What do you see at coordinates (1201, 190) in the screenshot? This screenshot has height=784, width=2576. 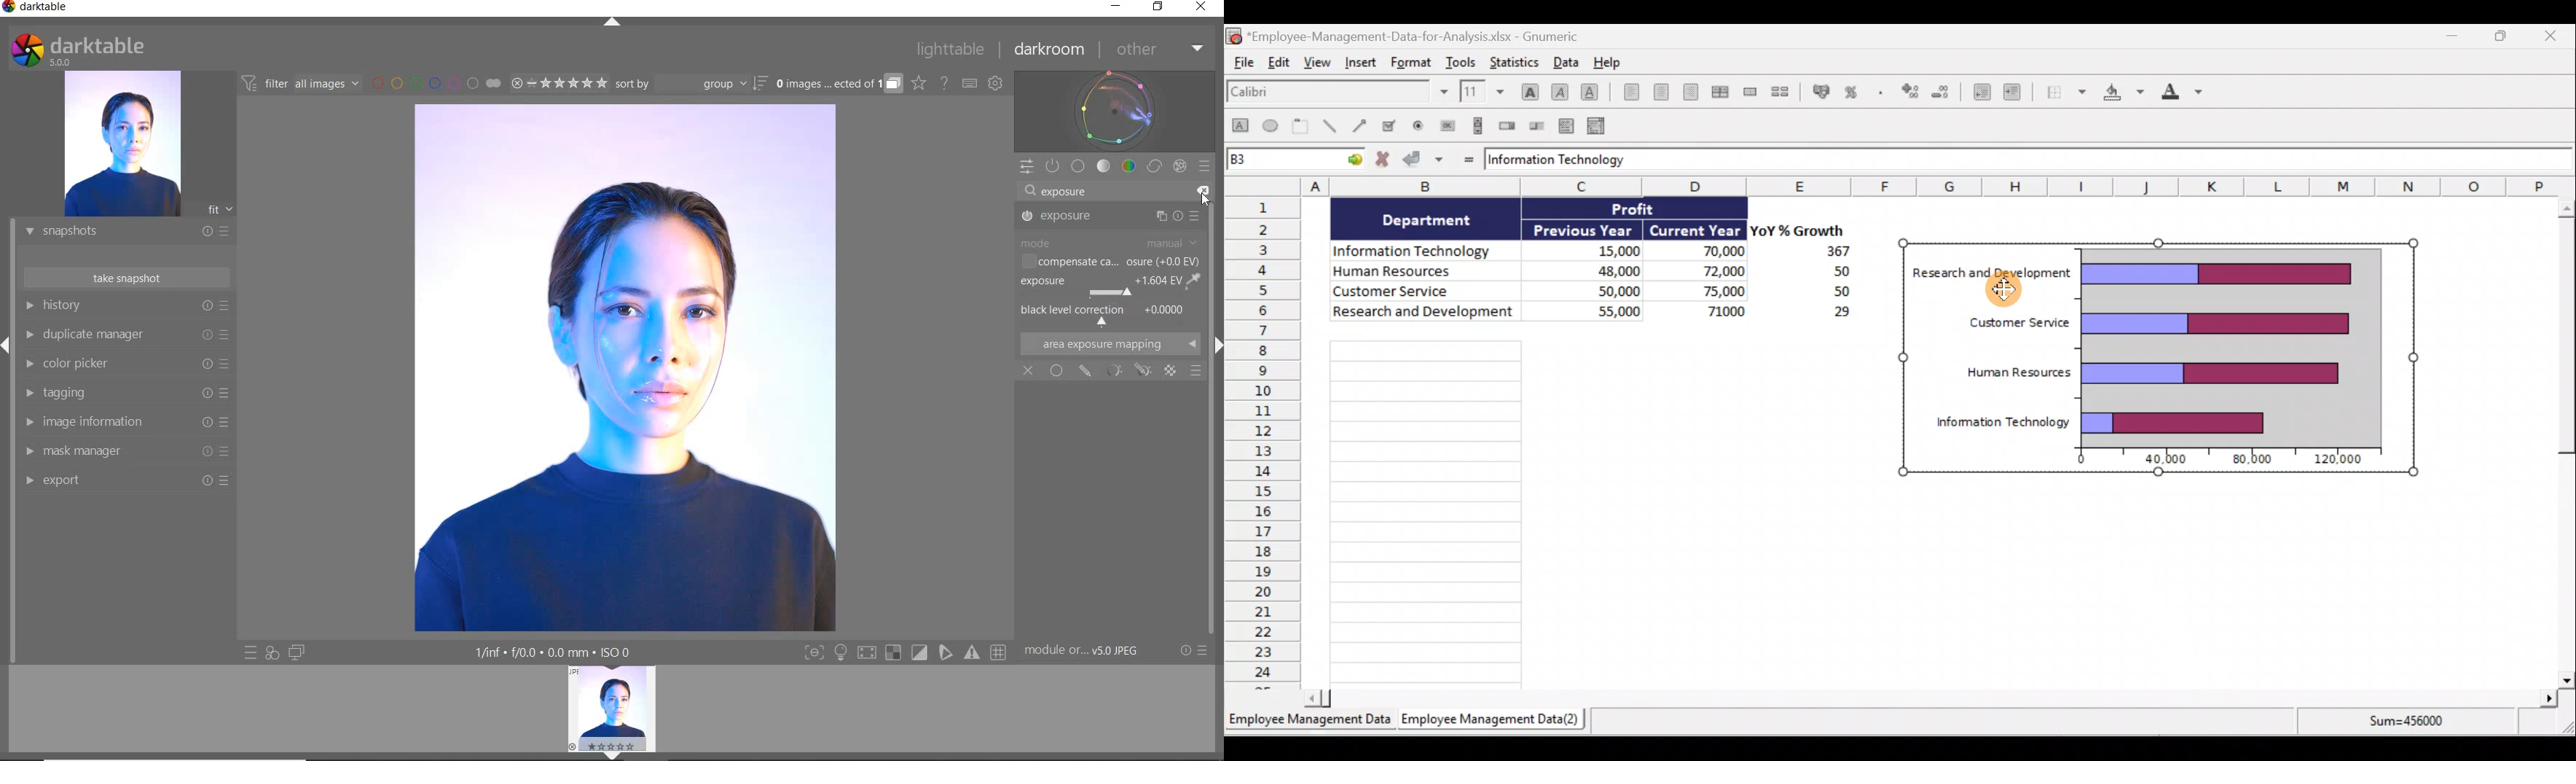 I see `Clear` at bounding box center [1201, 190].